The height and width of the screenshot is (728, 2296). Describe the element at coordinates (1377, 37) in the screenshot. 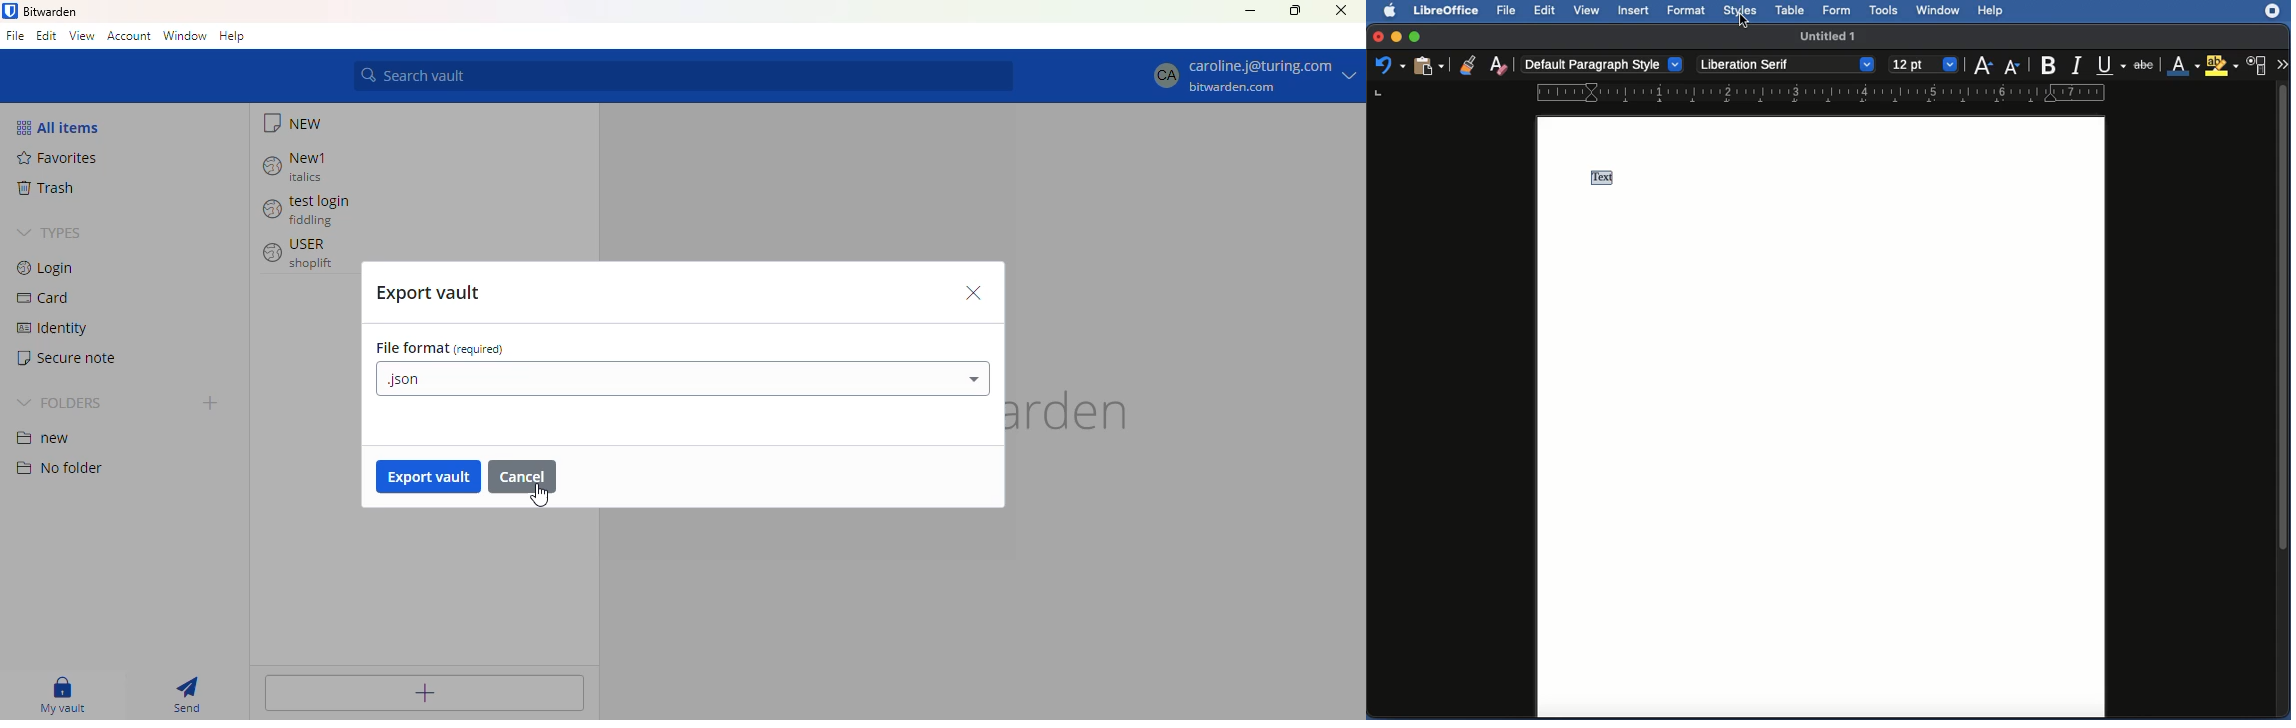

I see `Close` at that location.